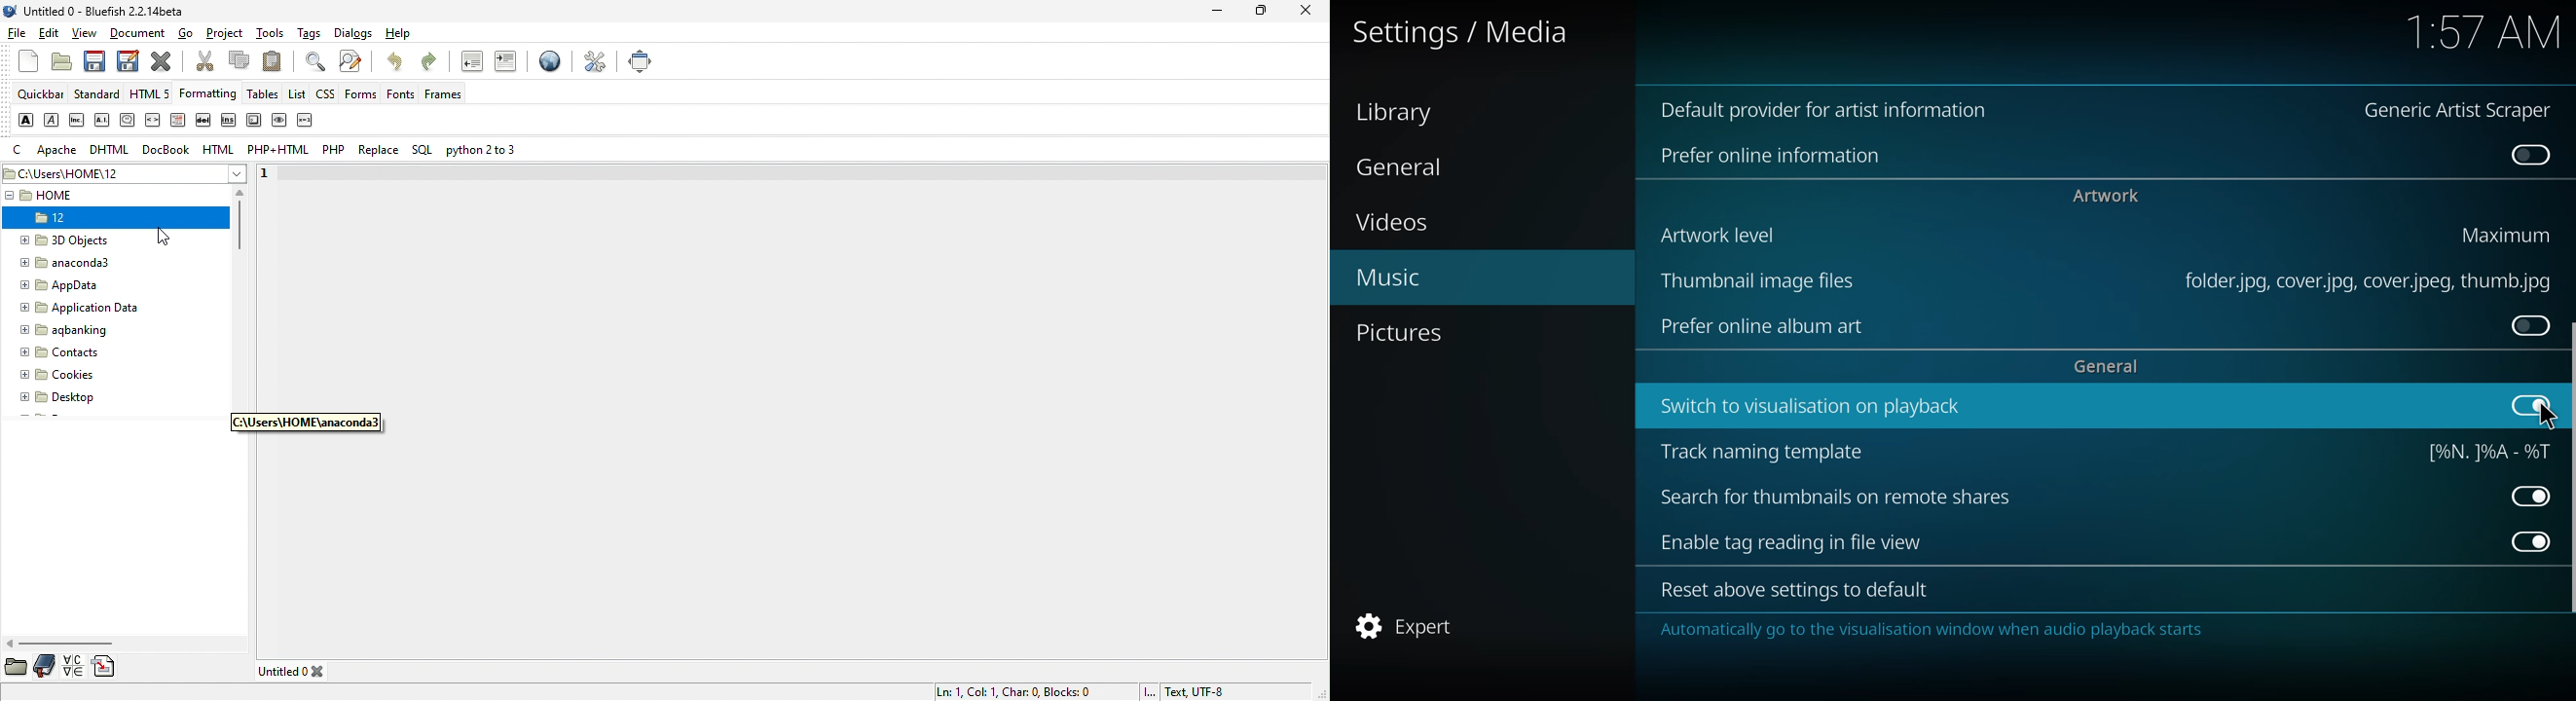  Describe the element at coordinates (505, 62) in the screenshot. I see `indent` at that location.